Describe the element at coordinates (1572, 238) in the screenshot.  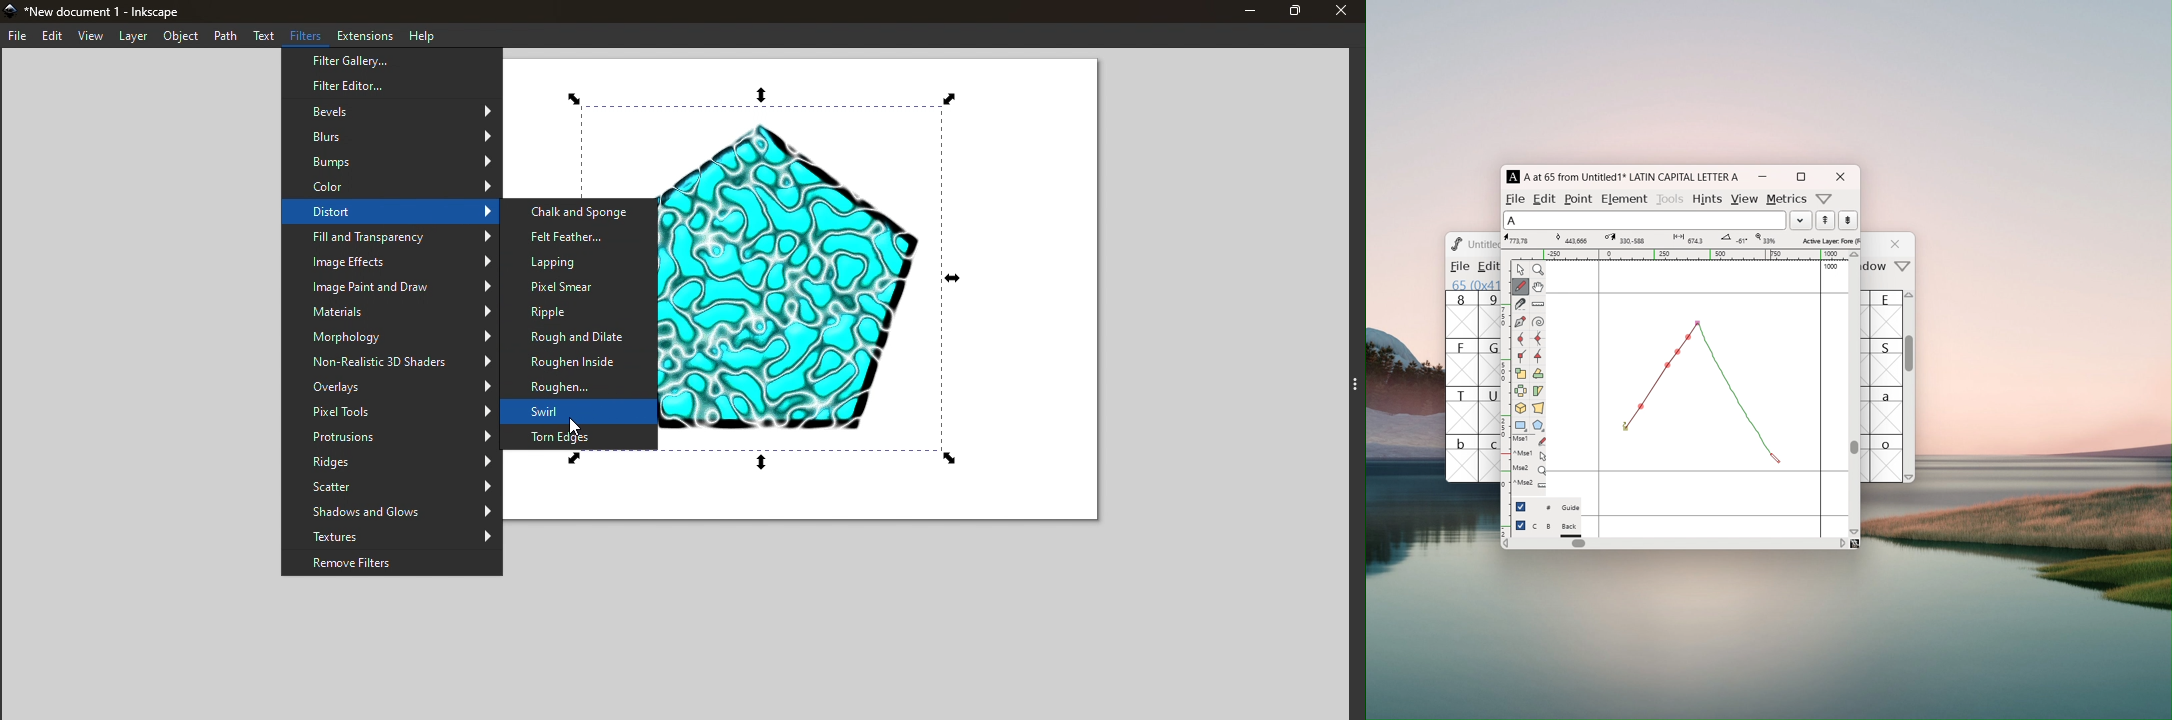
I see `tangent` at that location.